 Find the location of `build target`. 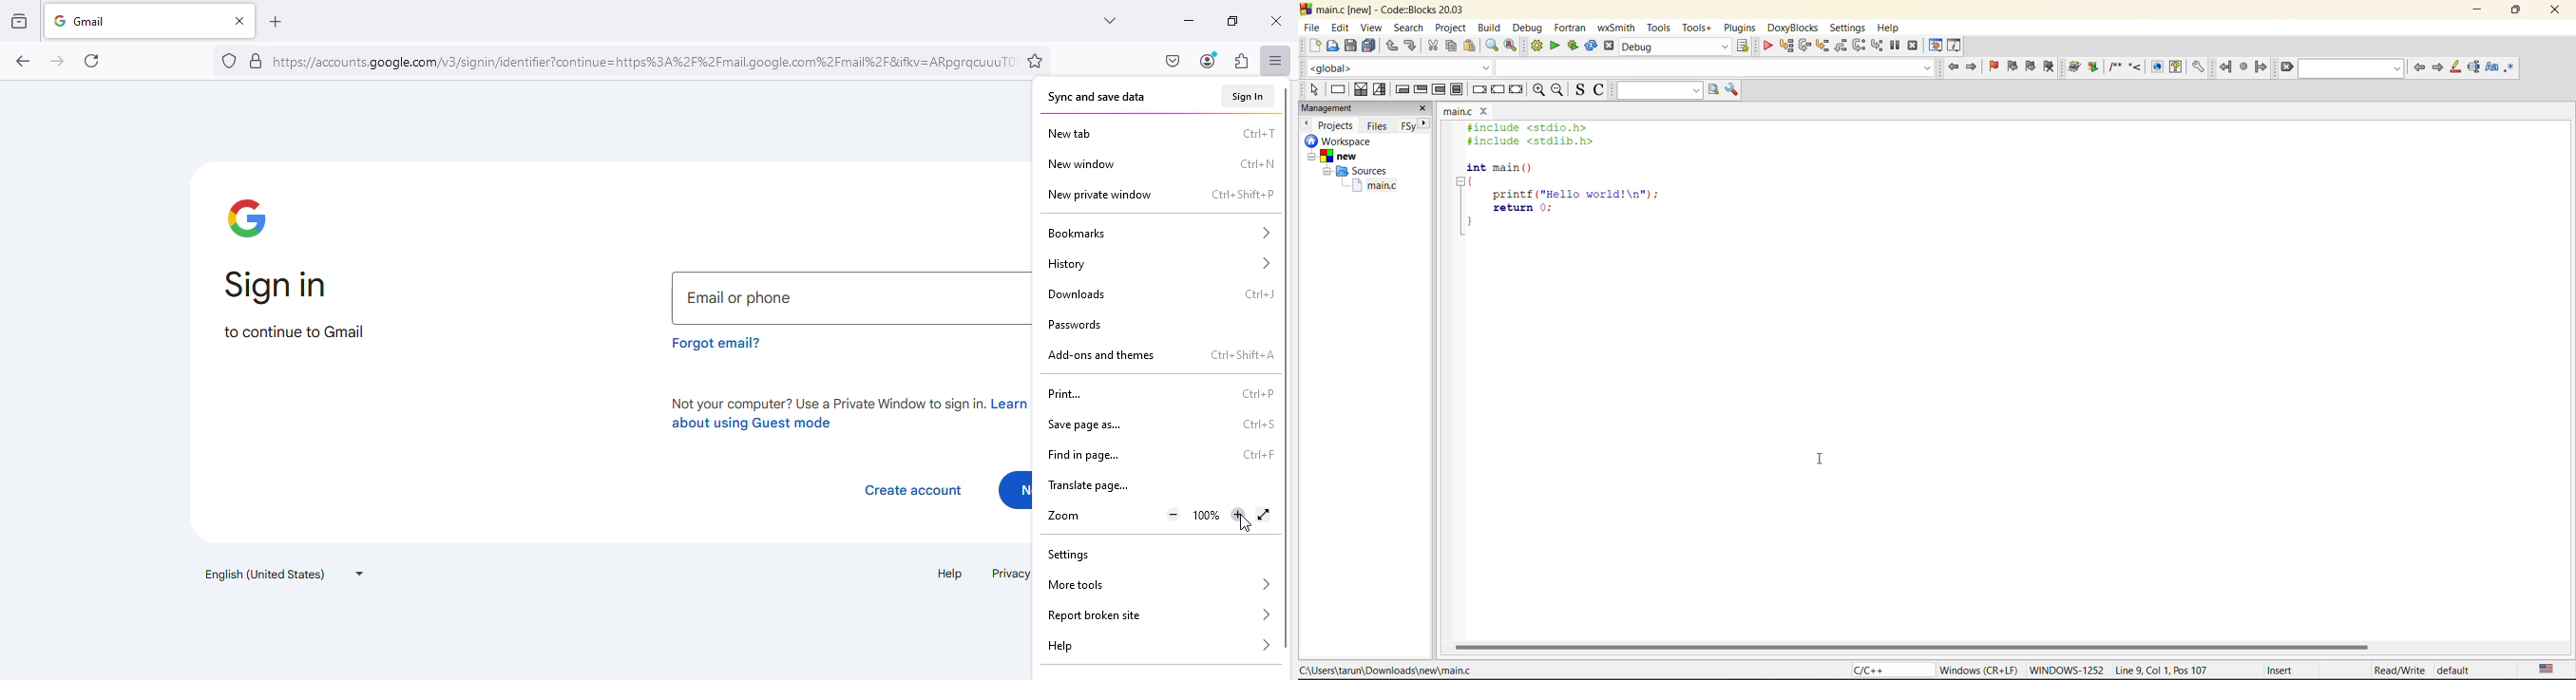

build target is located at coordinates (1676, 47).